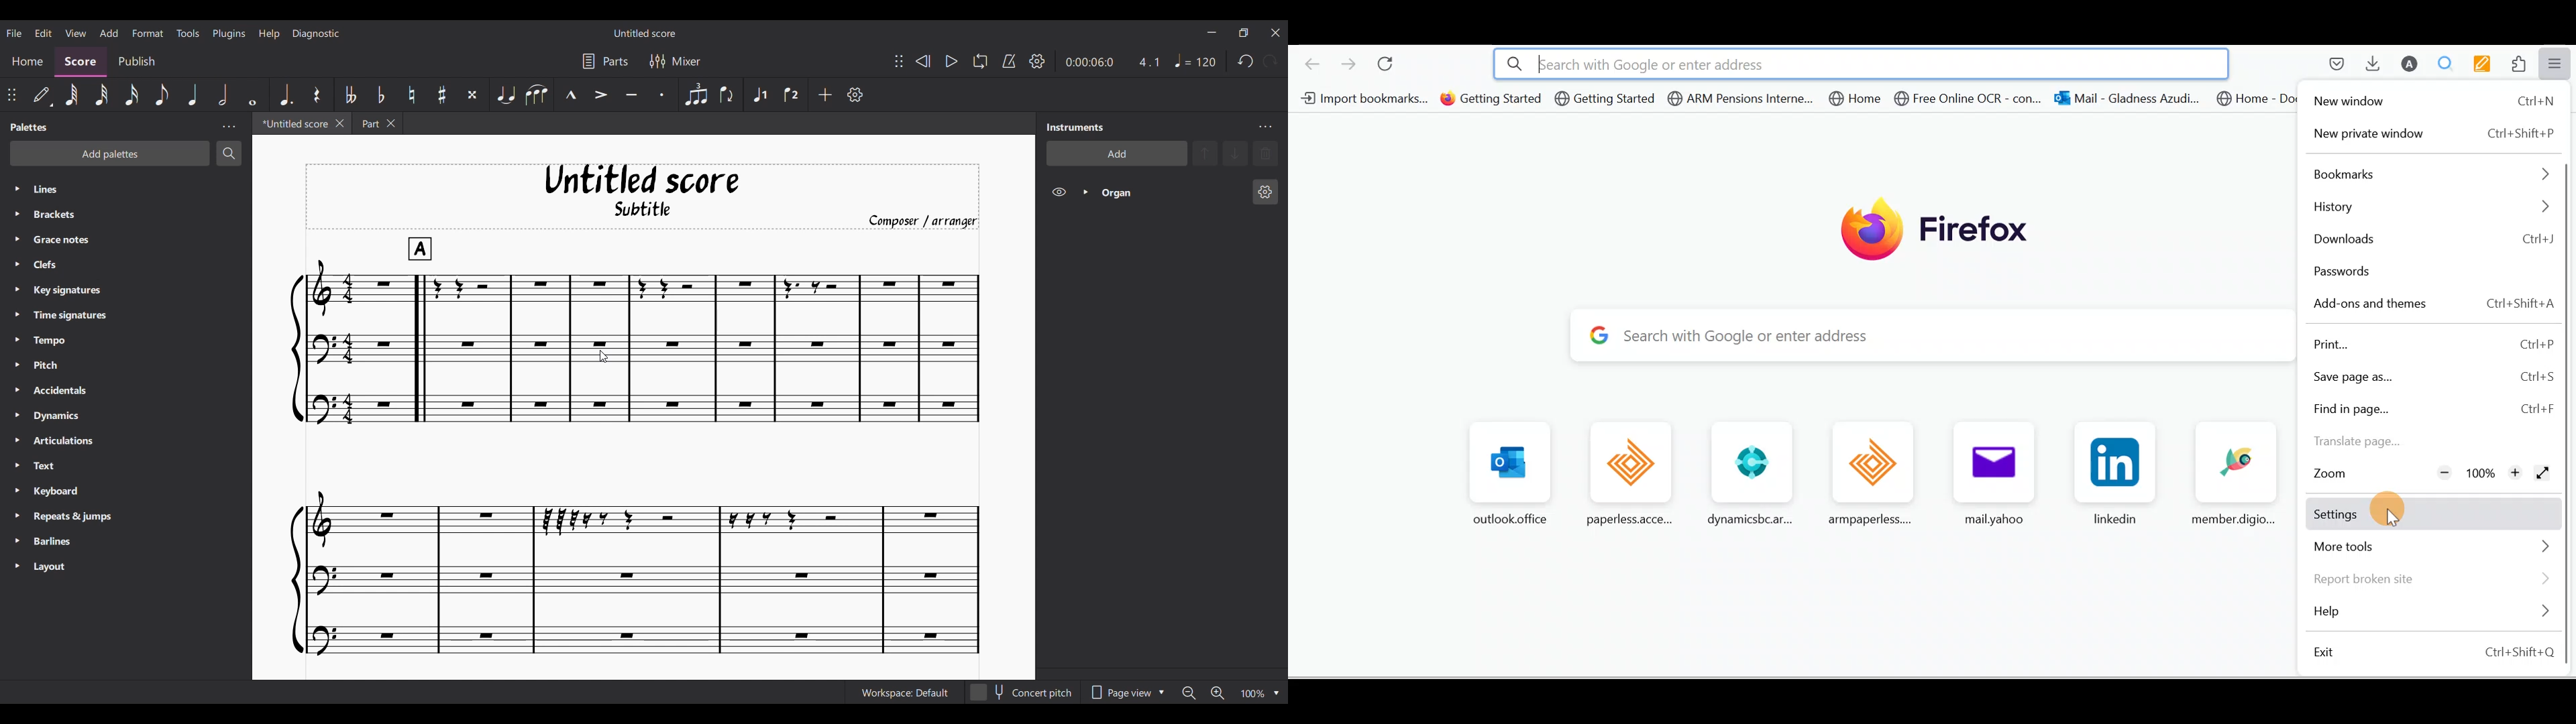 This screenshot has height=728, width=2576. What do you see at coordinates (1254, 694) in the screenshot?
I see `Current zoom factor` at bounding box center [1254, 694].